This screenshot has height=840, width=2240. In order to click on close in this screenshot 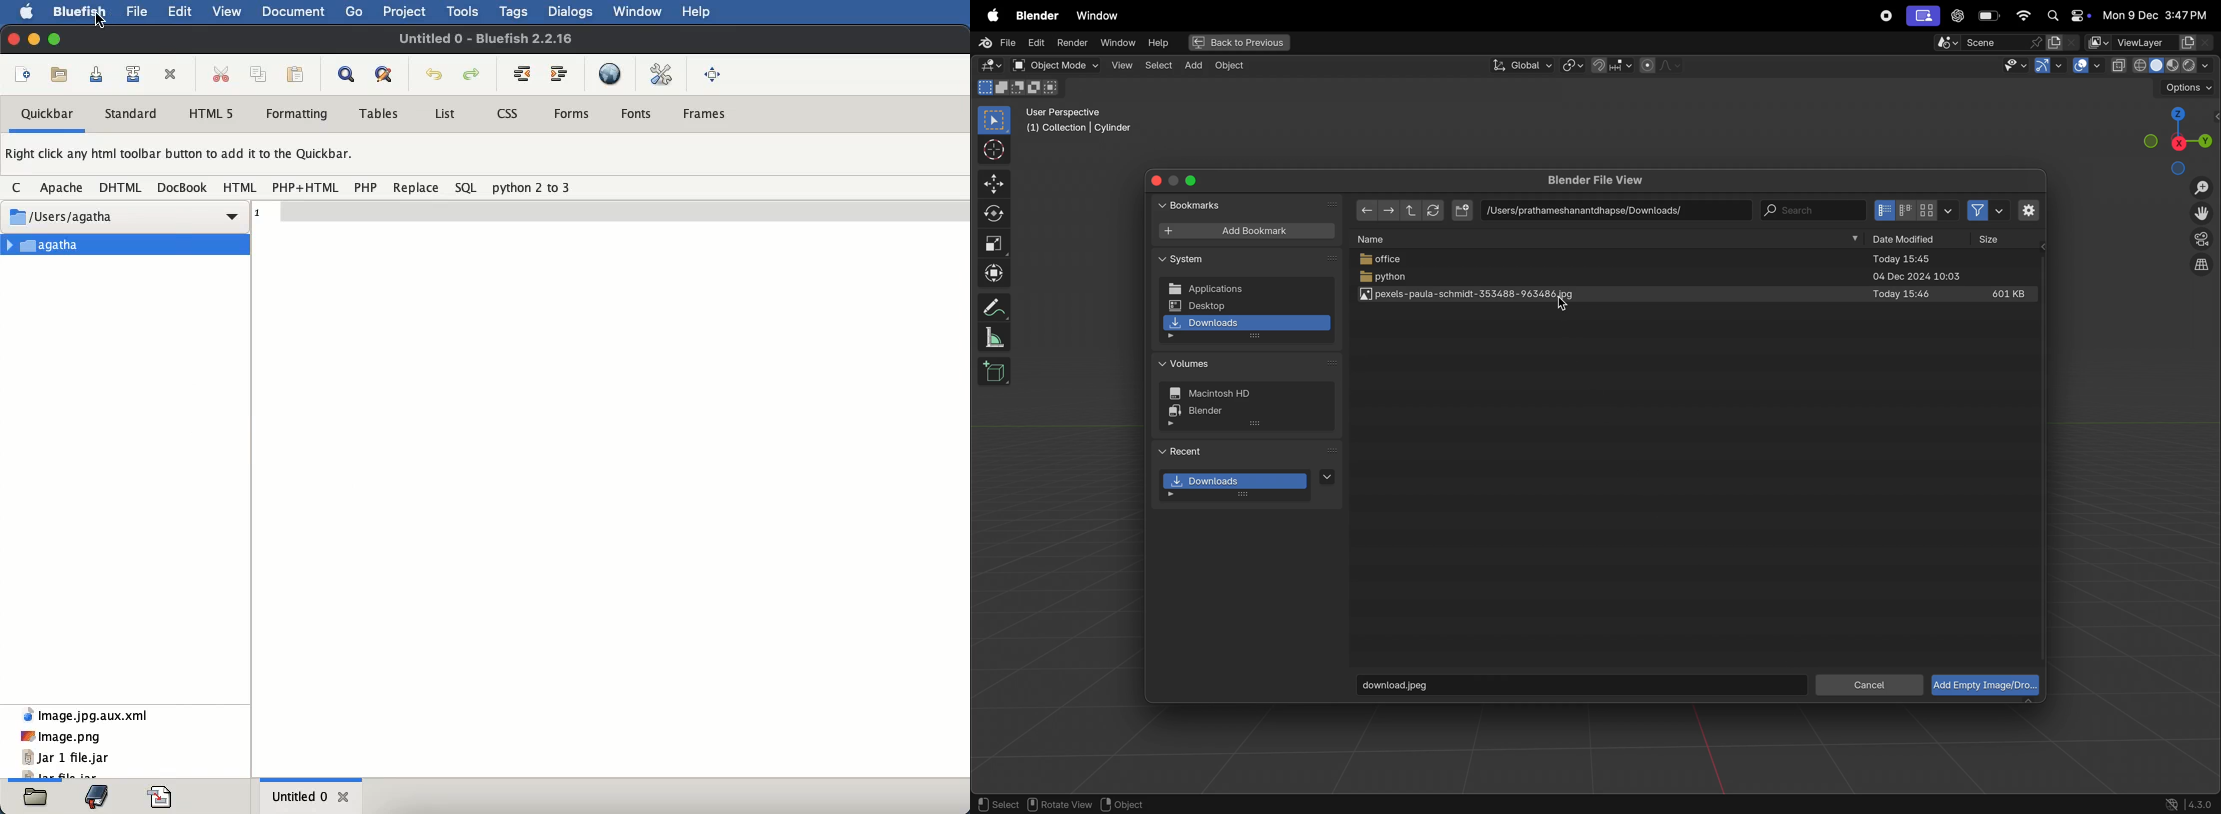, I will do `click(12, 40)`.